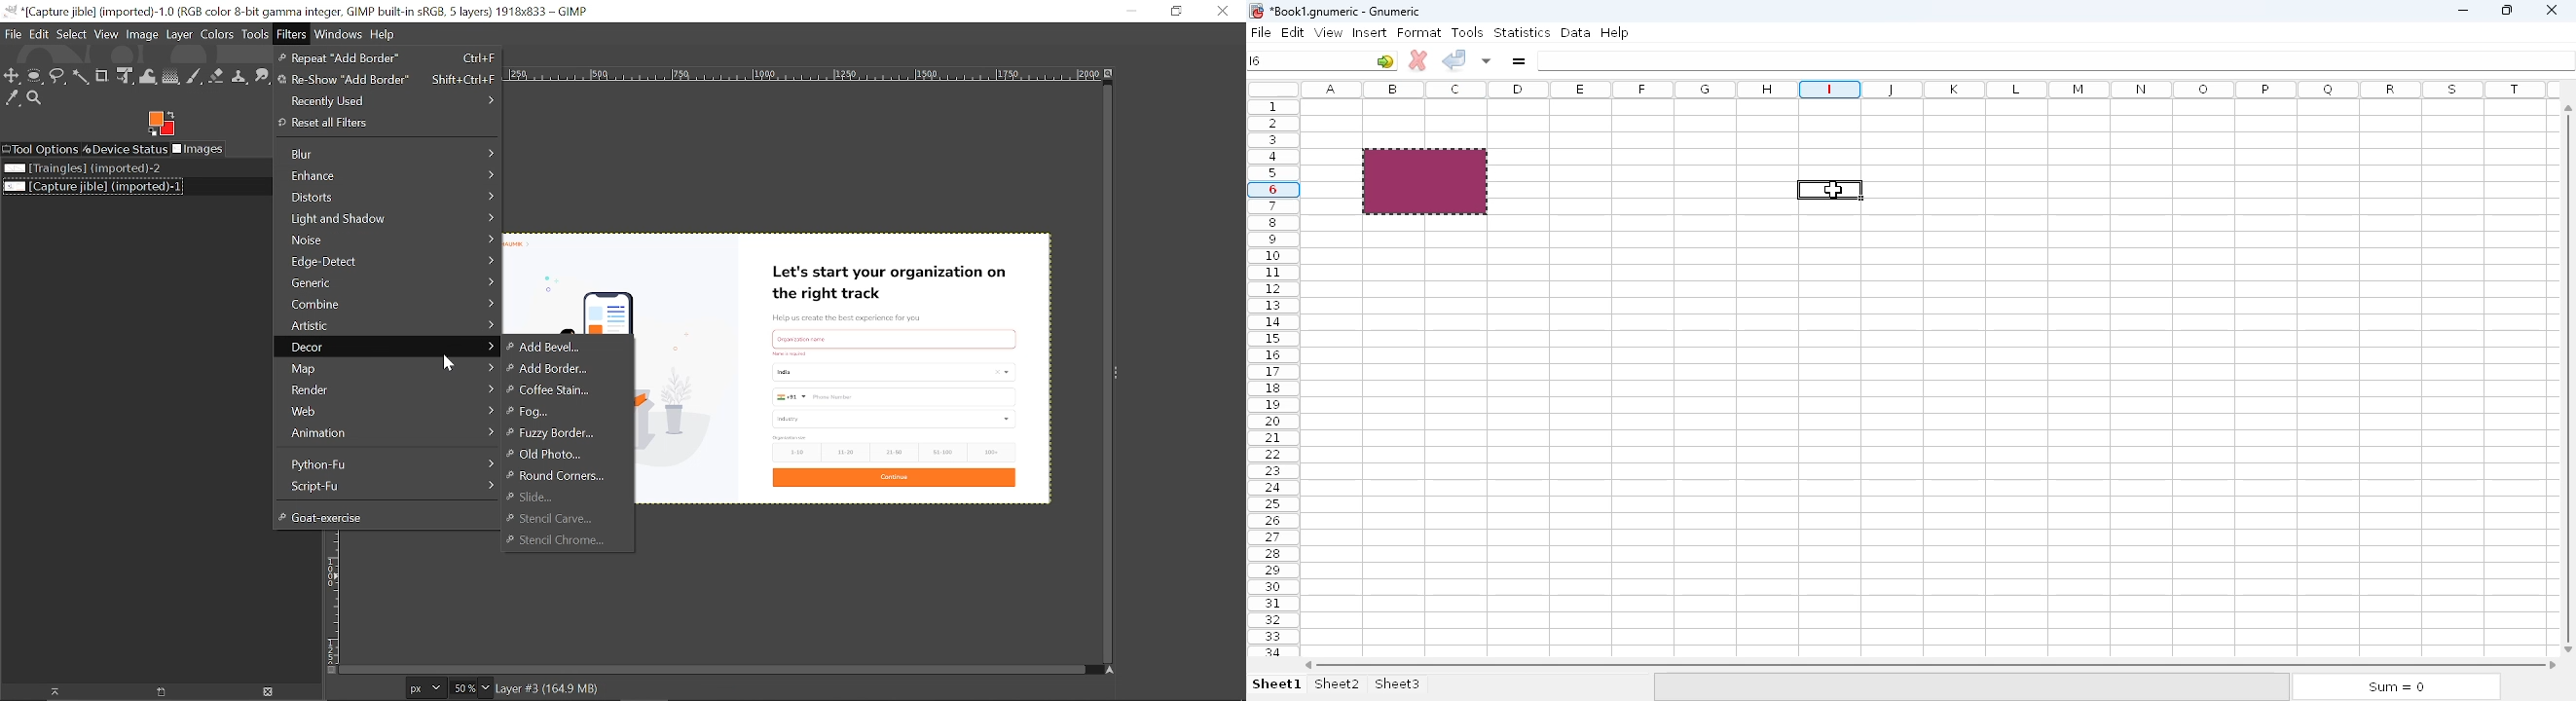 The image size is (2576, 728). I want to click on help, so click(1614, 33).